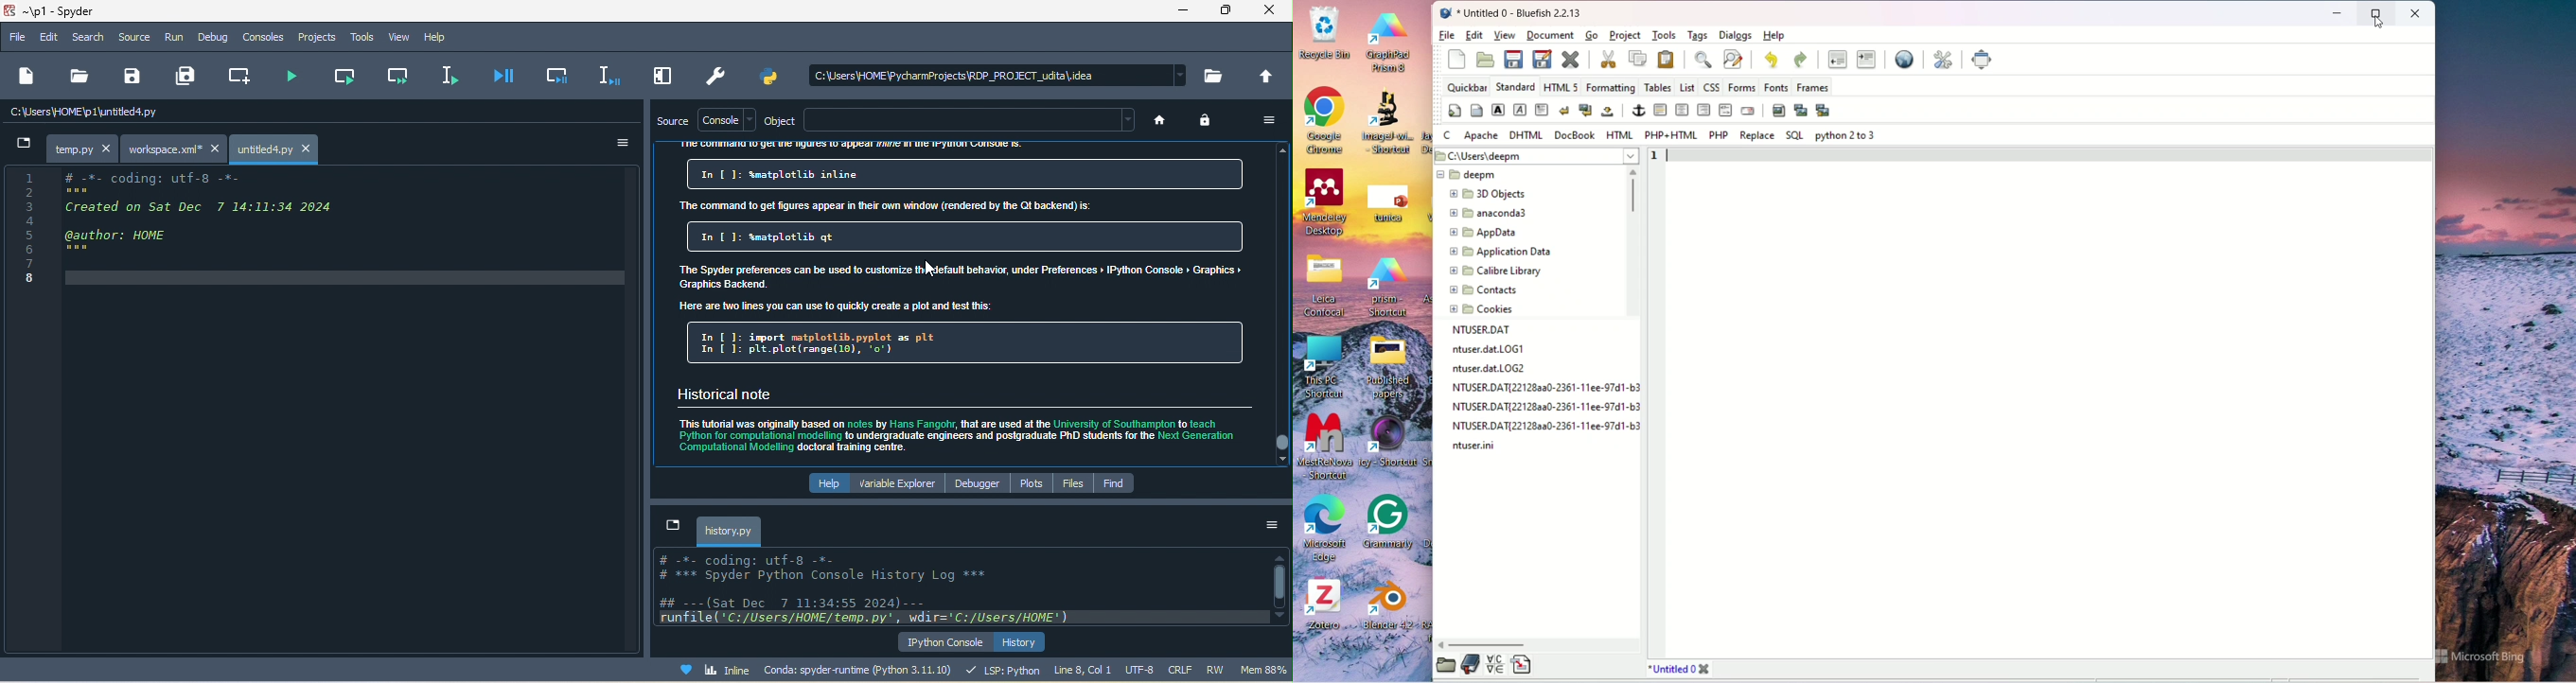 The width and height of the screenshot is (2576, 700). I want to click on vertical scroll bar, so click(1631, 244).